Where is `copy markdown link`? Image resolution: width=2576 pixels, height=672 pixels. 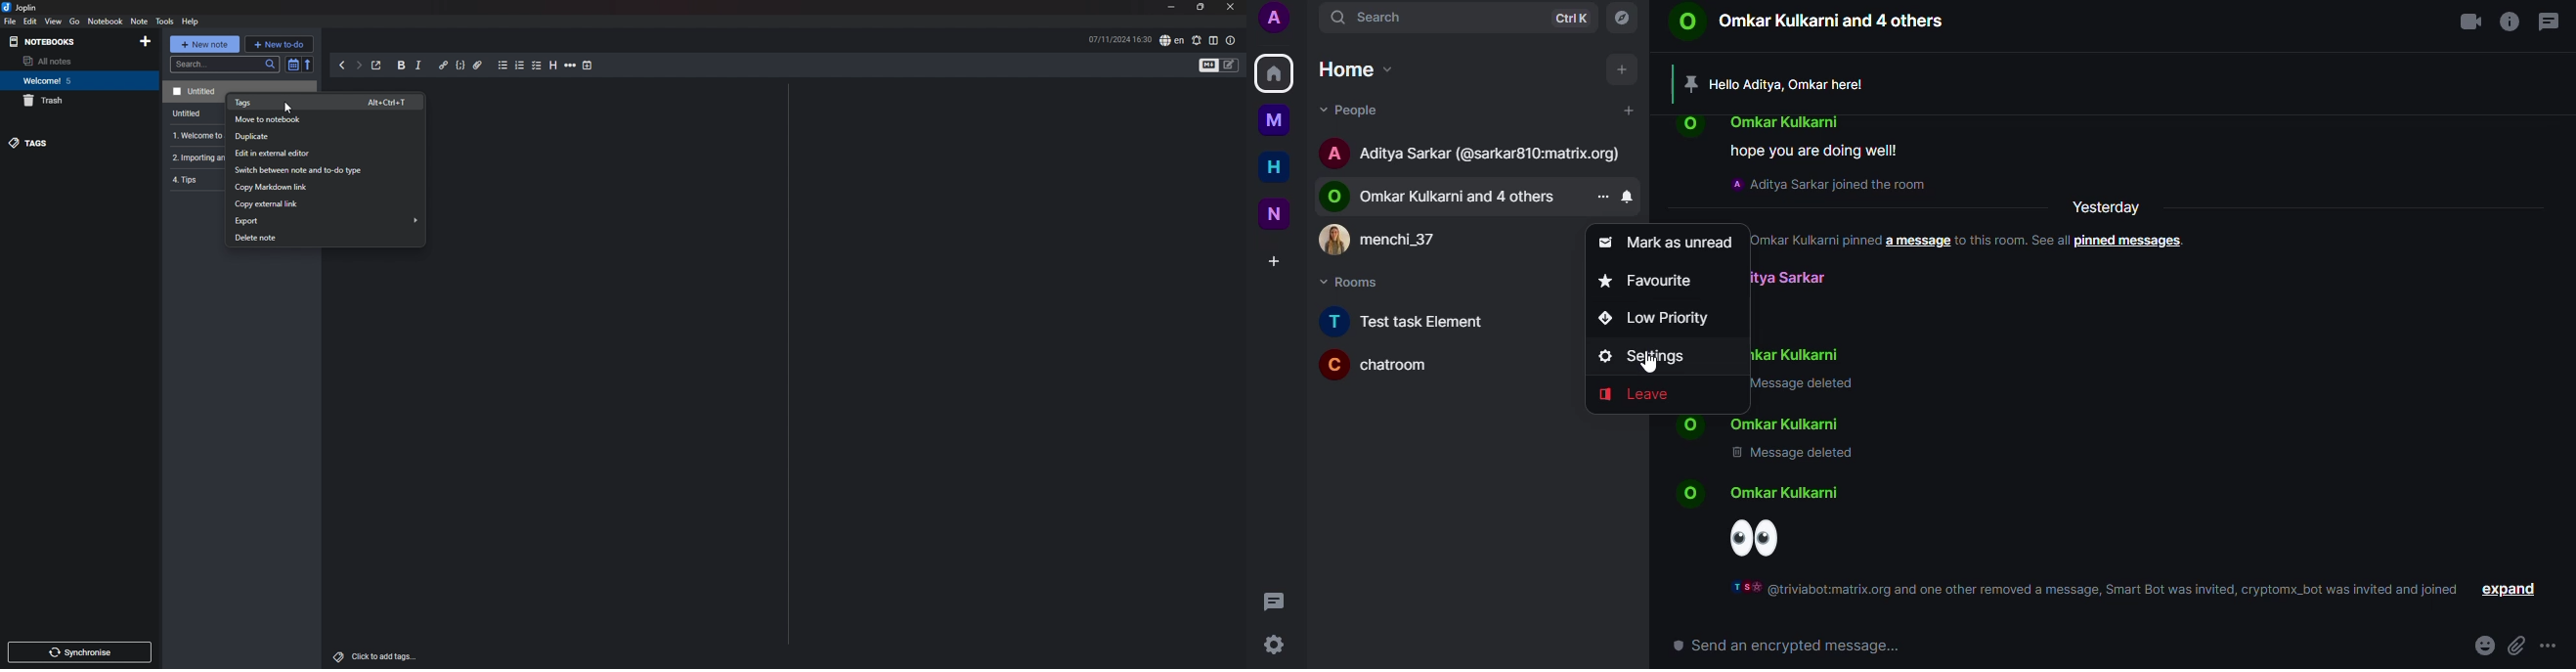 copy markdown link is located at coordinates (323, 186).